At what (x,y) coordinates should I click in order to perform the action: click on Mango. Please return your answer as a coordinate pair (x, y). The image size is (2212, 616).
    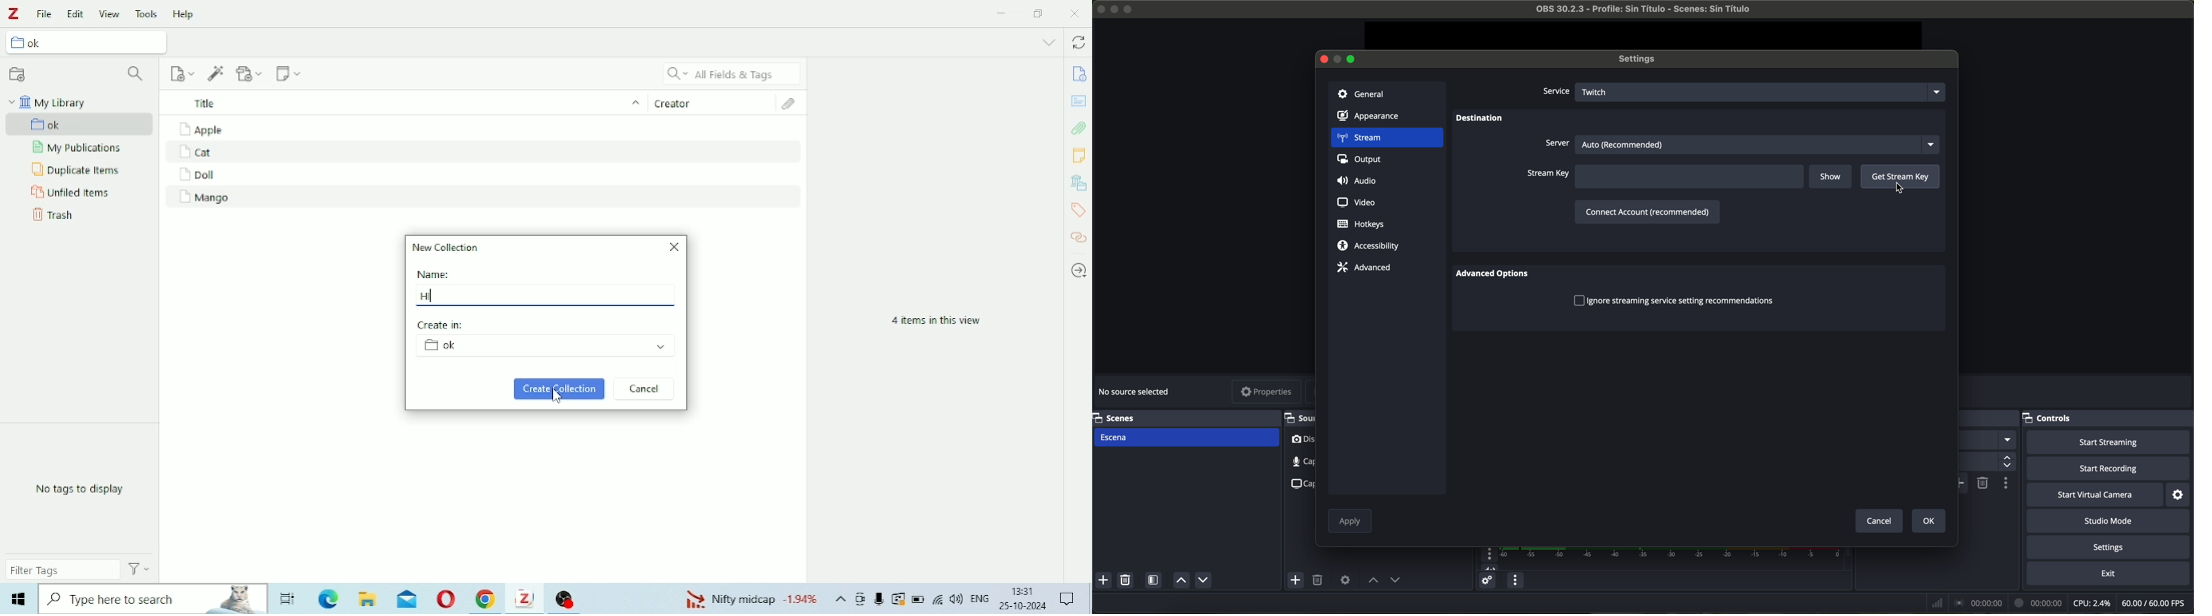
    Looking at the image, I should click on (204, 198).